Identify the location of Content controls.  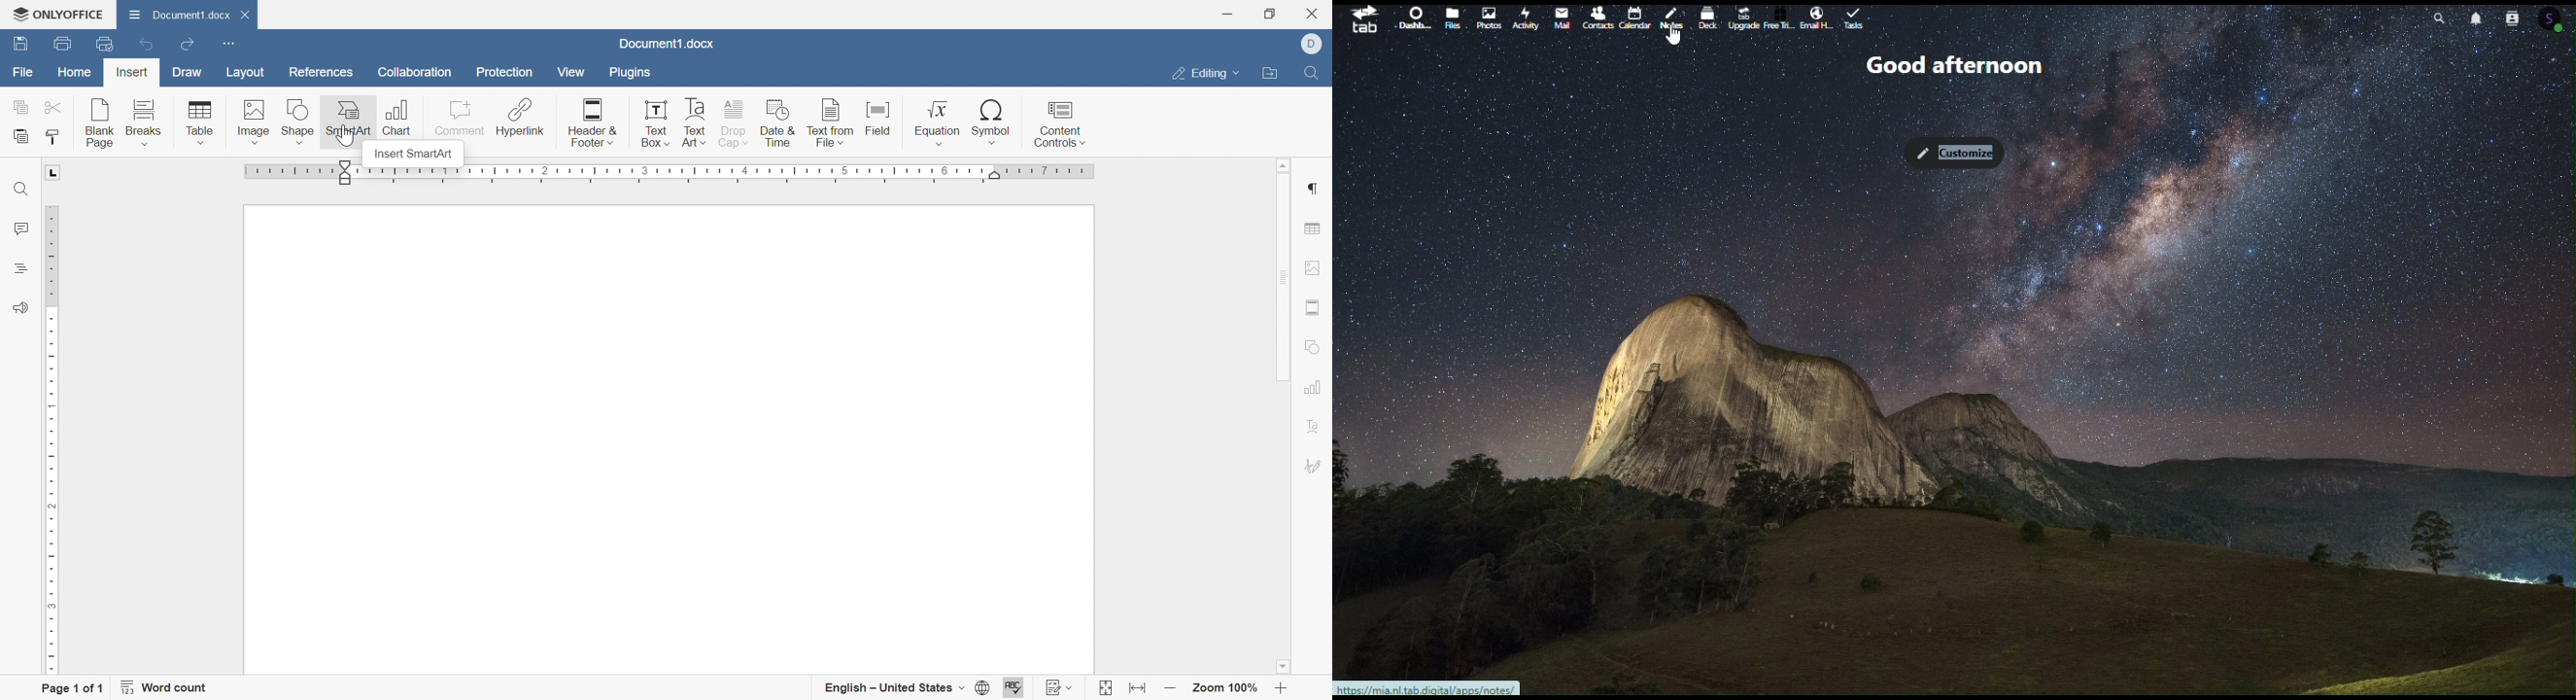
(1063, 124).